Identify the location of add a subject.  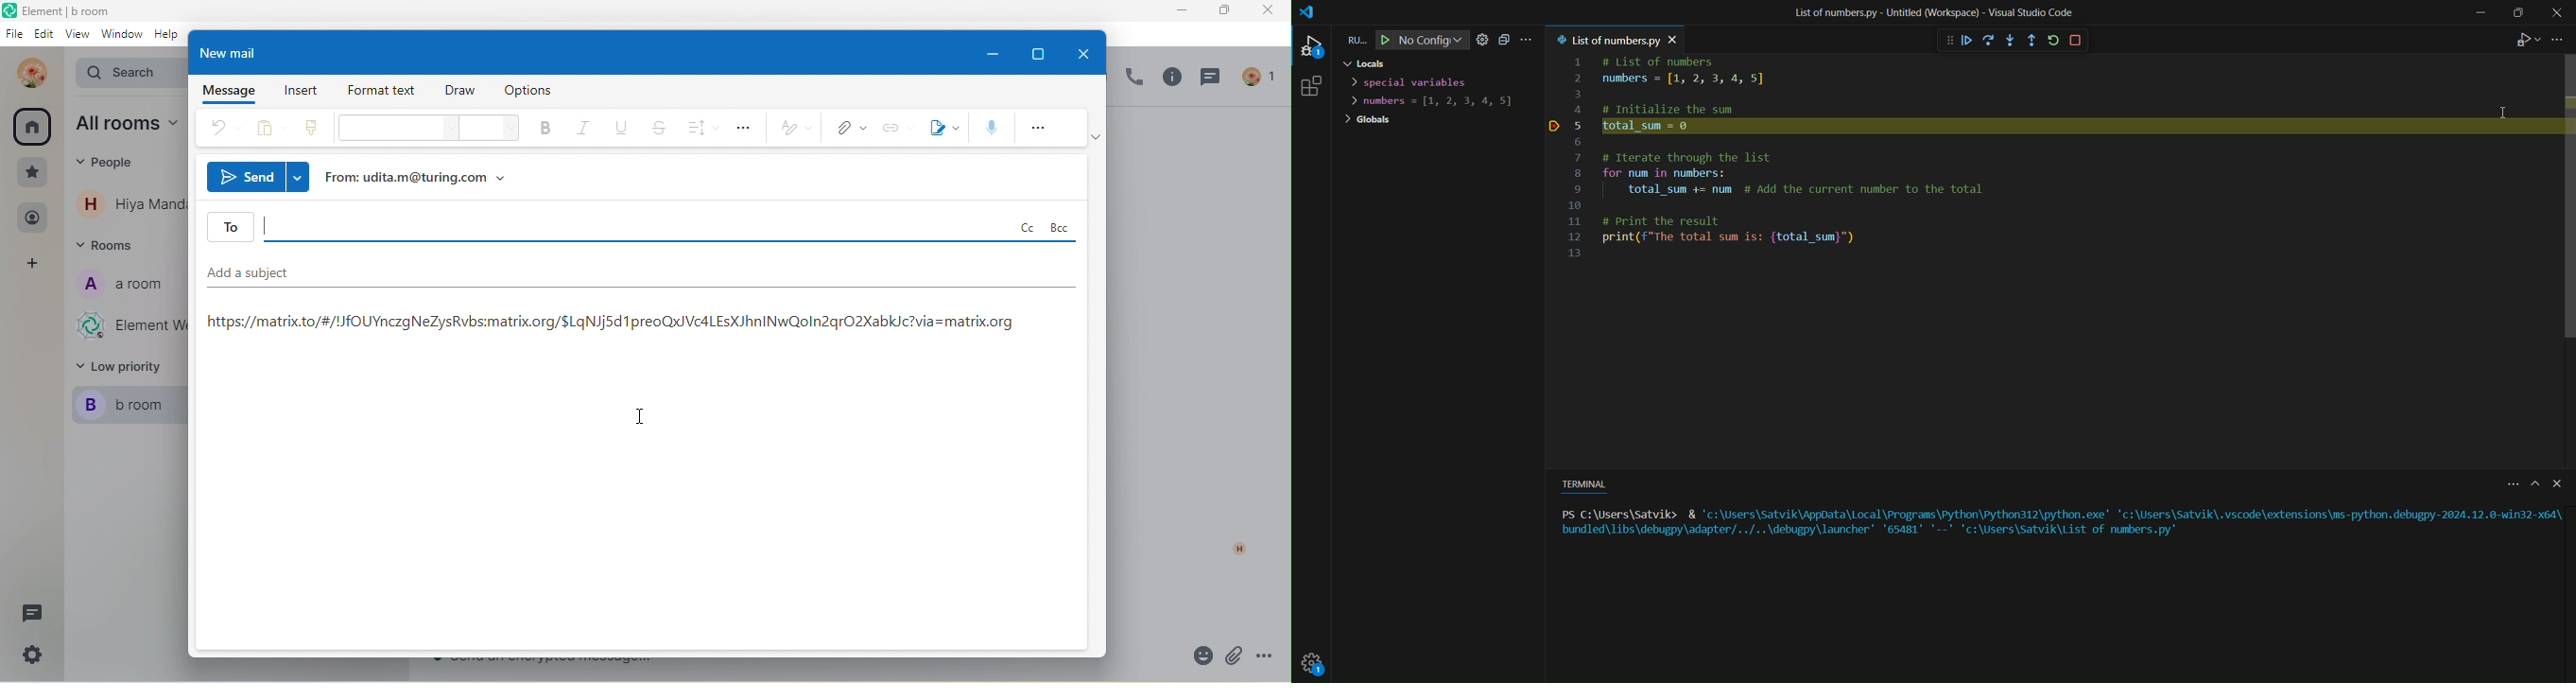
(635, 280).